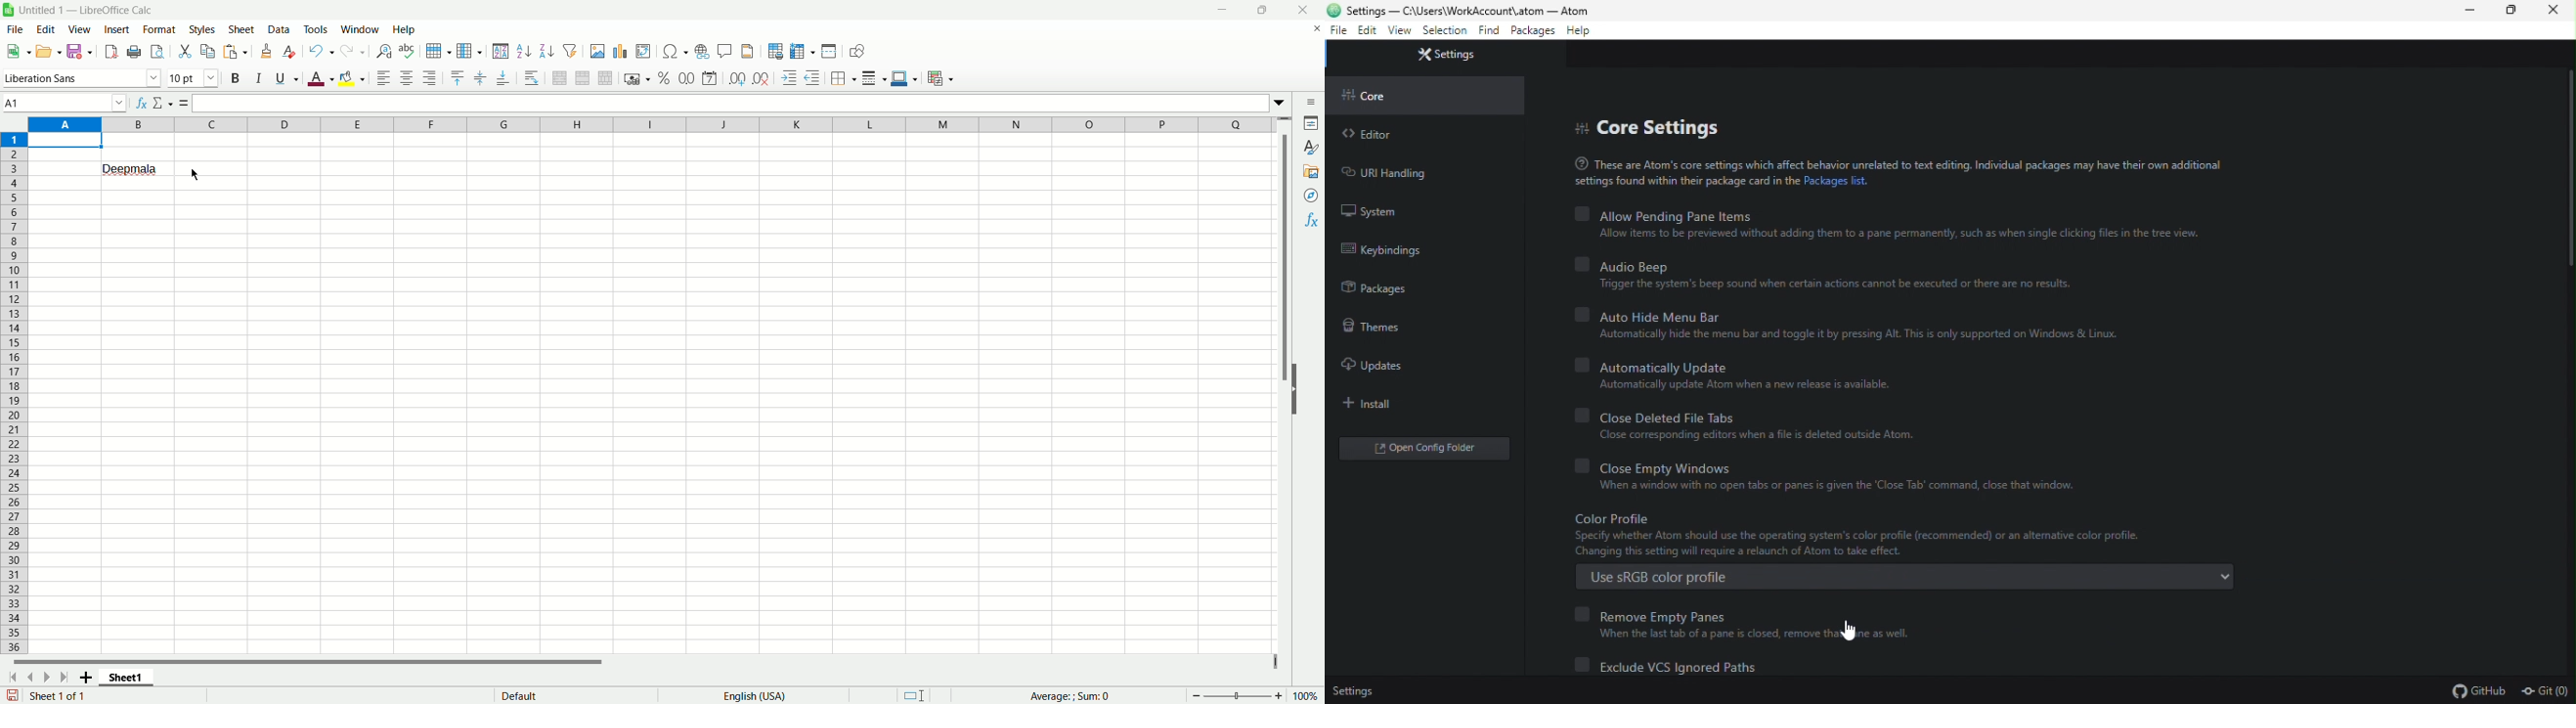 The height and width of the screenshot is (728, 2576). I want to click on Clear formatting, so click(291, 51).